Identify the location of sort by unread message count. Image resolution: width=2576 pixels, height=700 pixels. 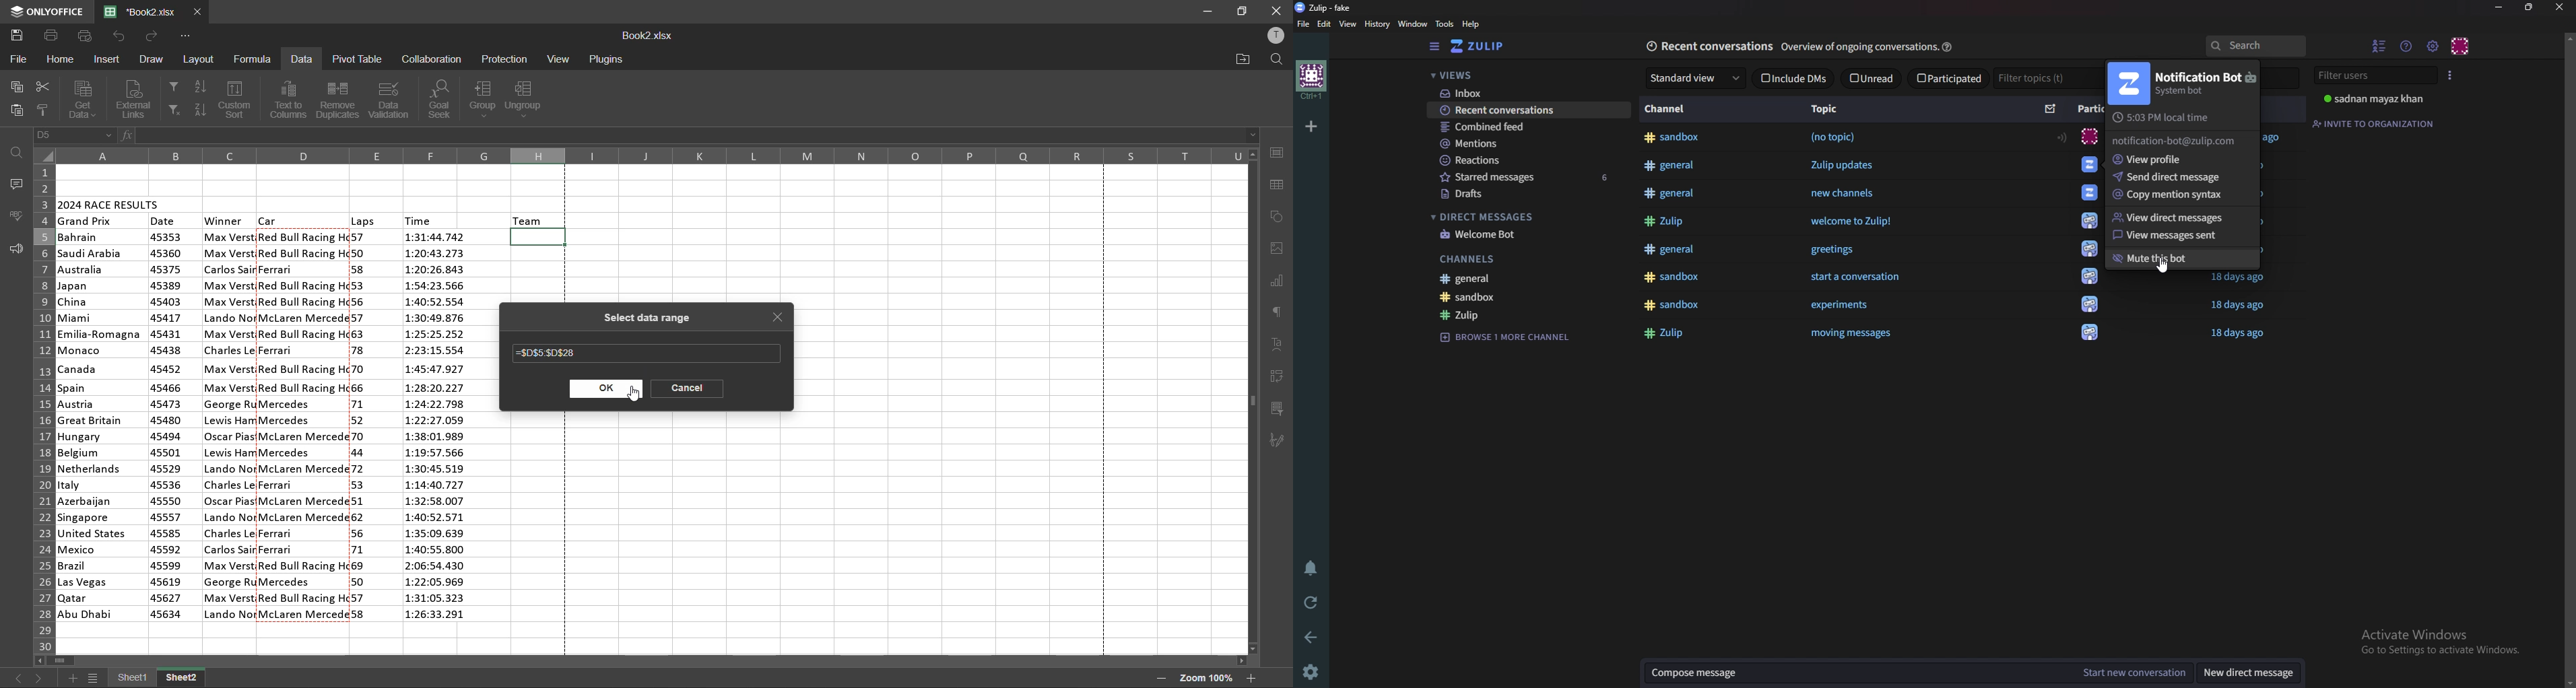
(2051, 108).